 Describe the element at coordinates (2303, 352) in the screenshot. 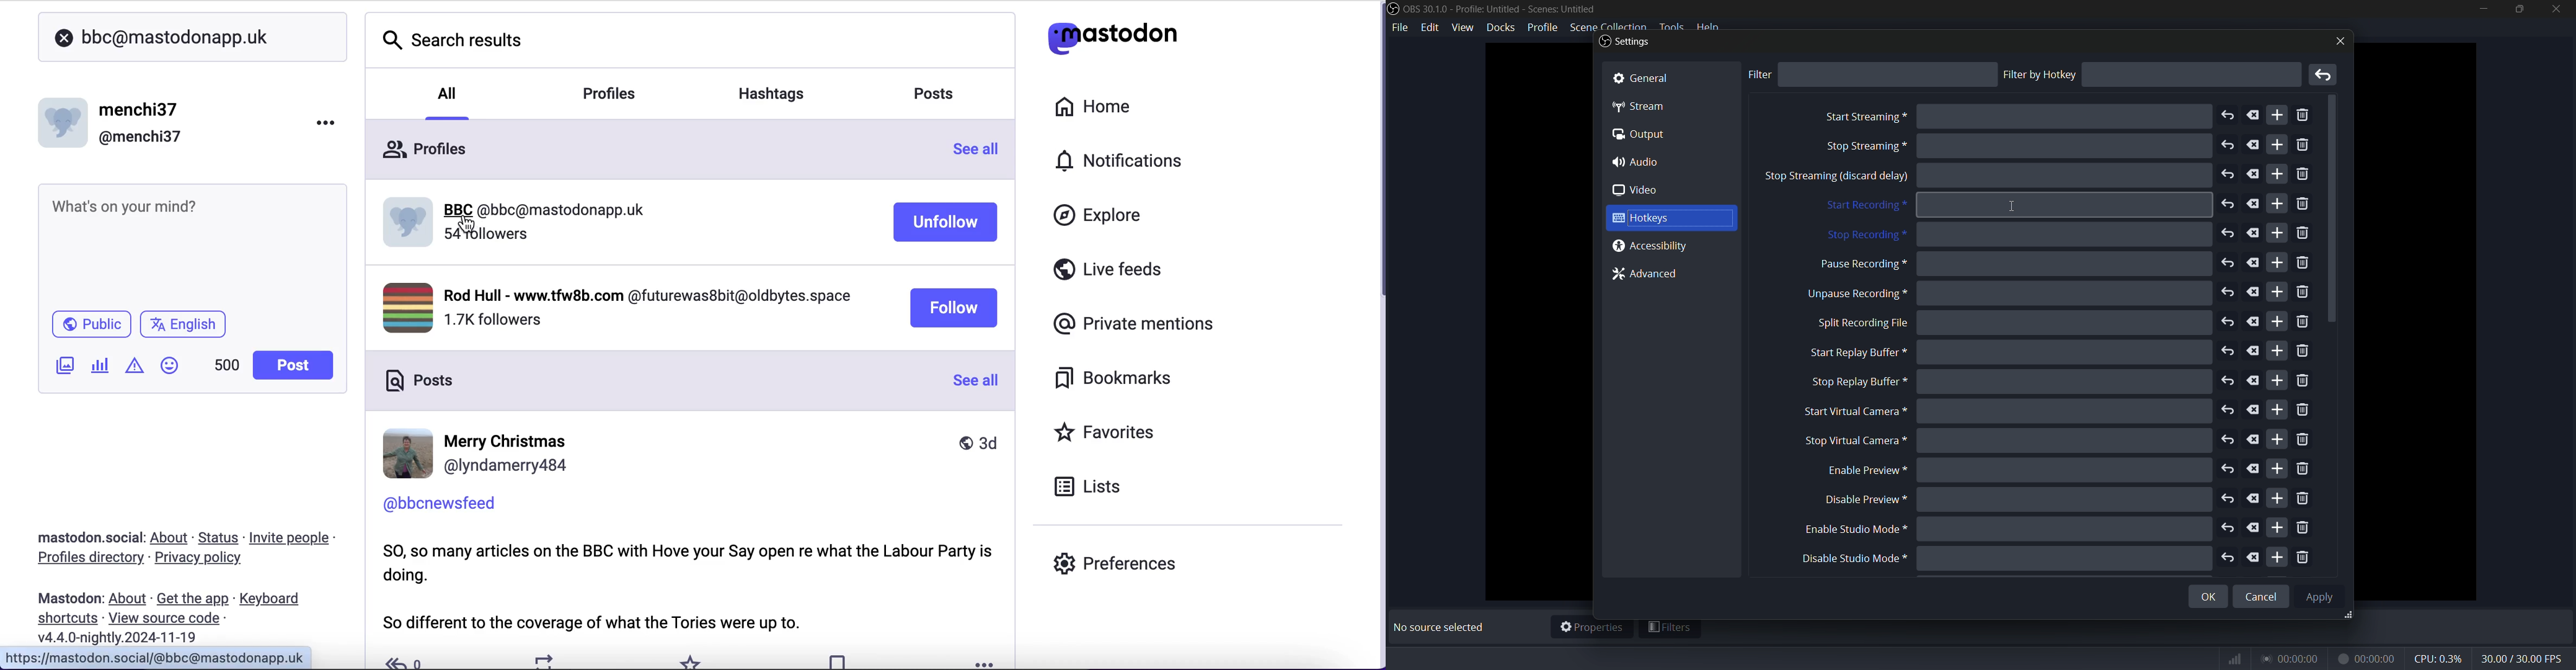

I see `remove` at that location.